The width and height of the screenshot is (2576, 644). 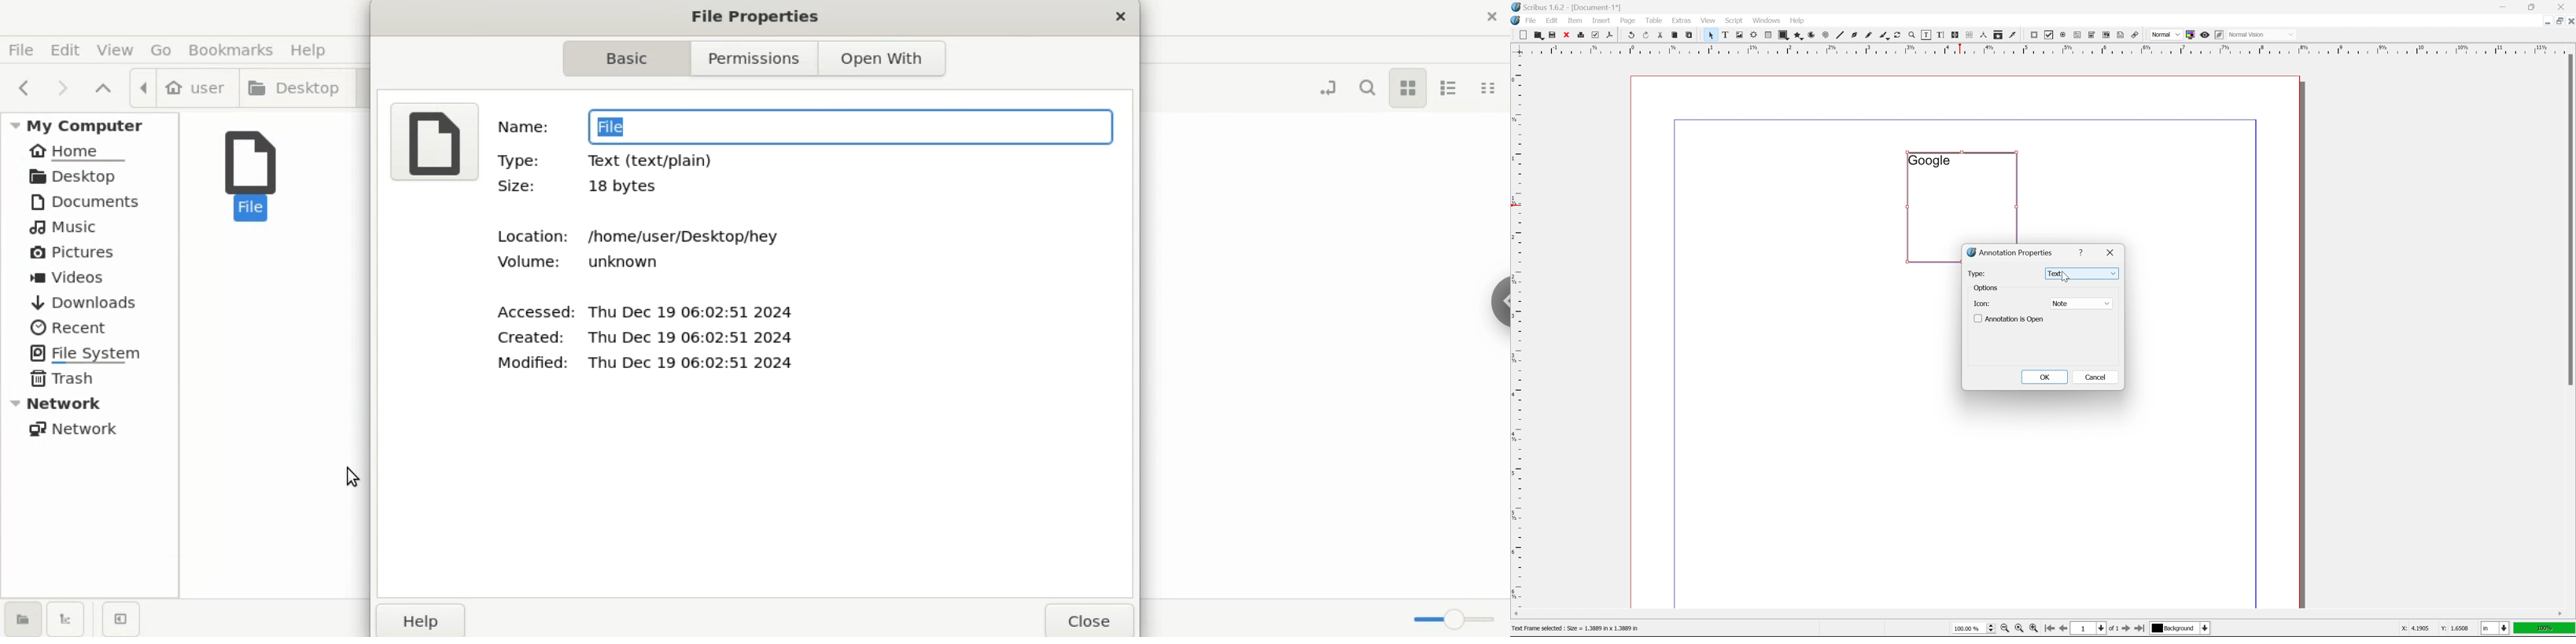 I want to click on edit text with story editor, so click(x=1939, y=34).